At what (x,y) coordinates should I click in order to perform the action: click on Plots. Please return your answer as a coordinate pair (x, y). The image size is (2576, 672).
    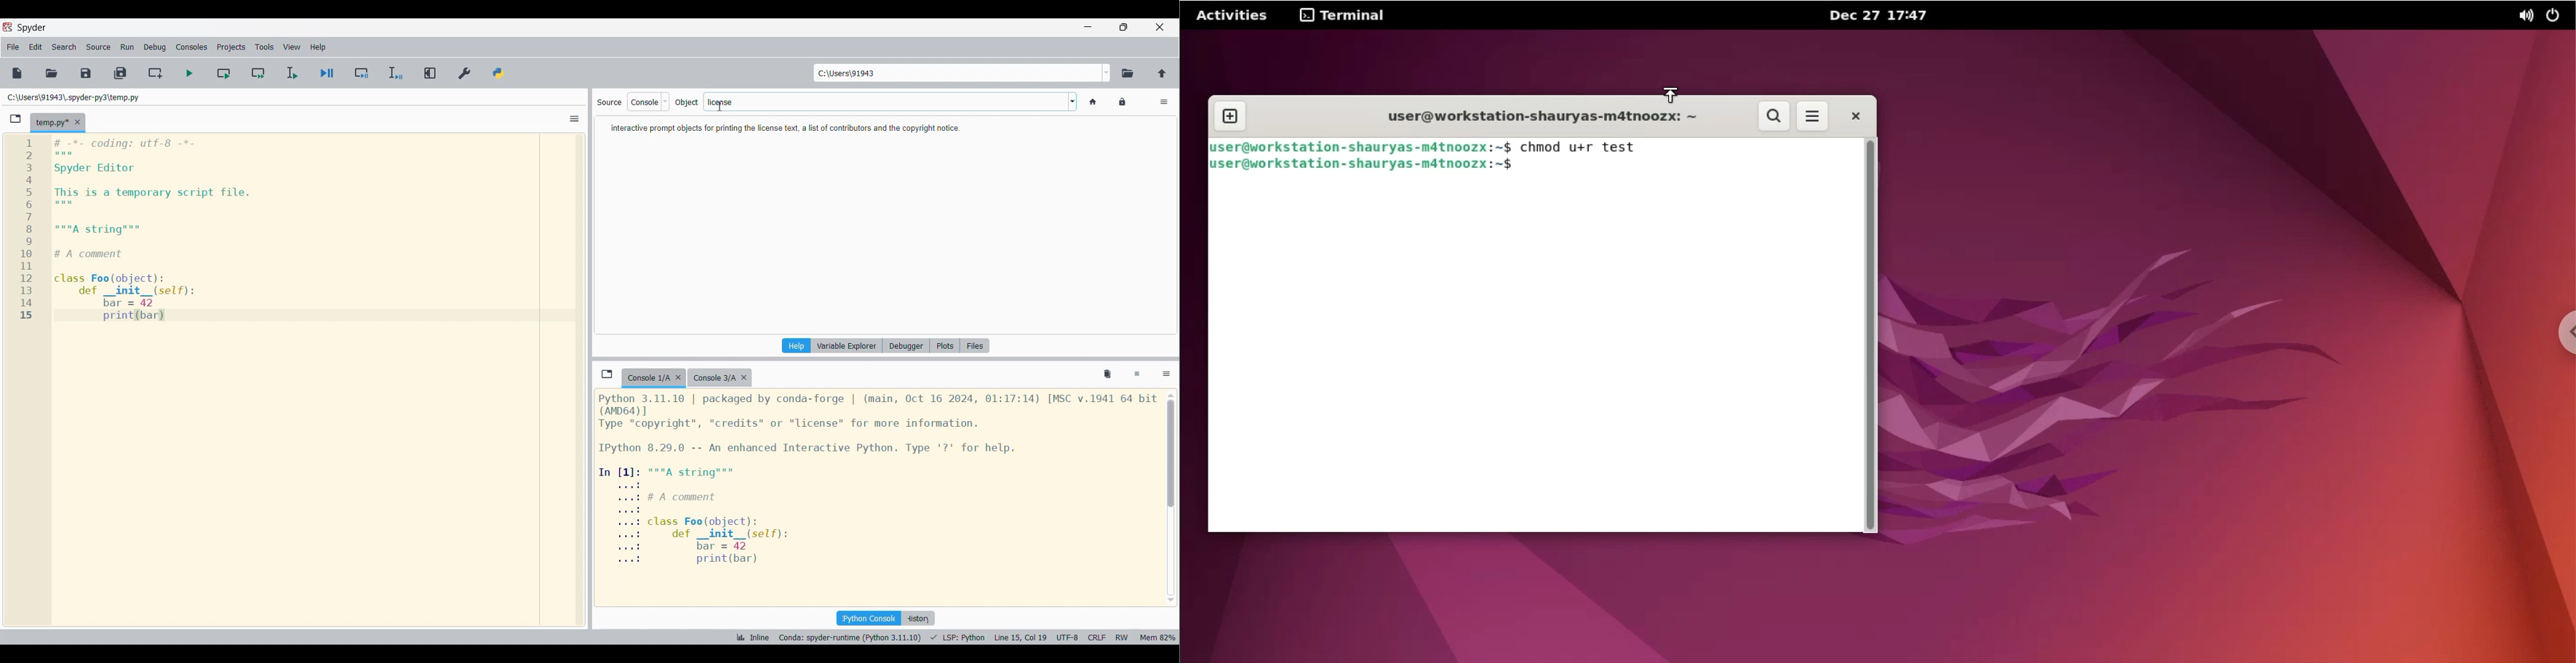
    Looking at the image, I should click on (943, 346).